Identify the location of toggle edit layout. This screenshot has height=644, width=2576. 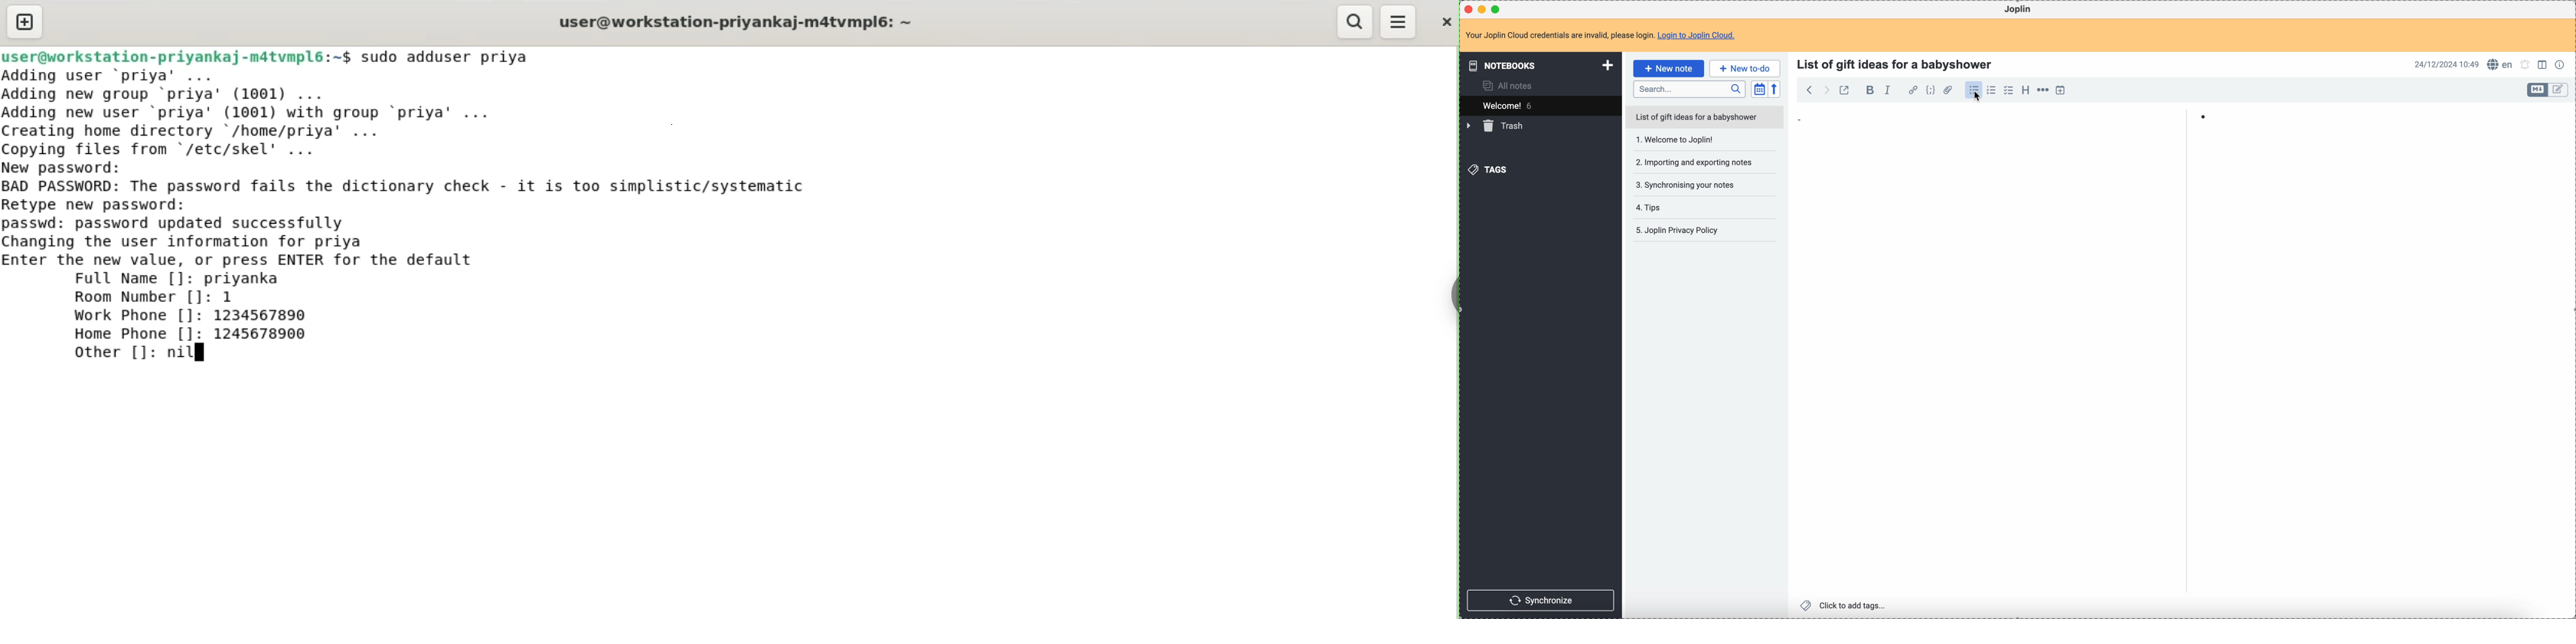
(2538, 90).